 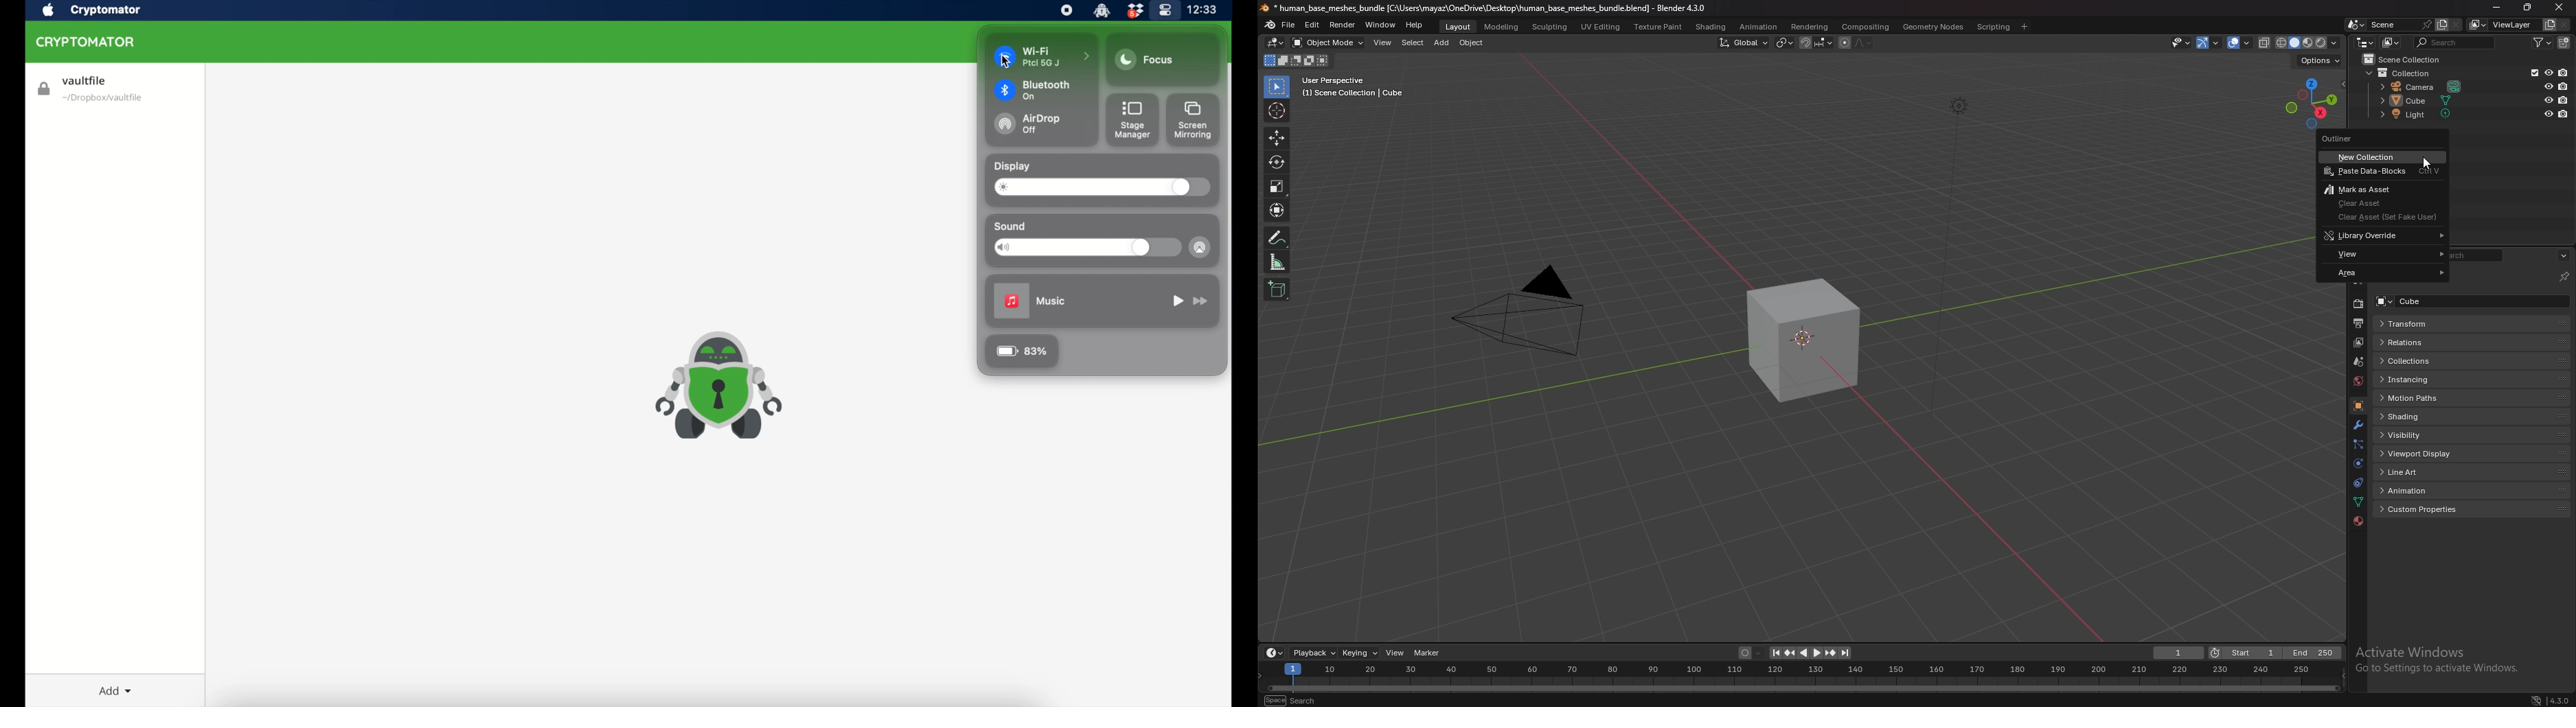 I want to click on scene, so click(x=2386, y=24).